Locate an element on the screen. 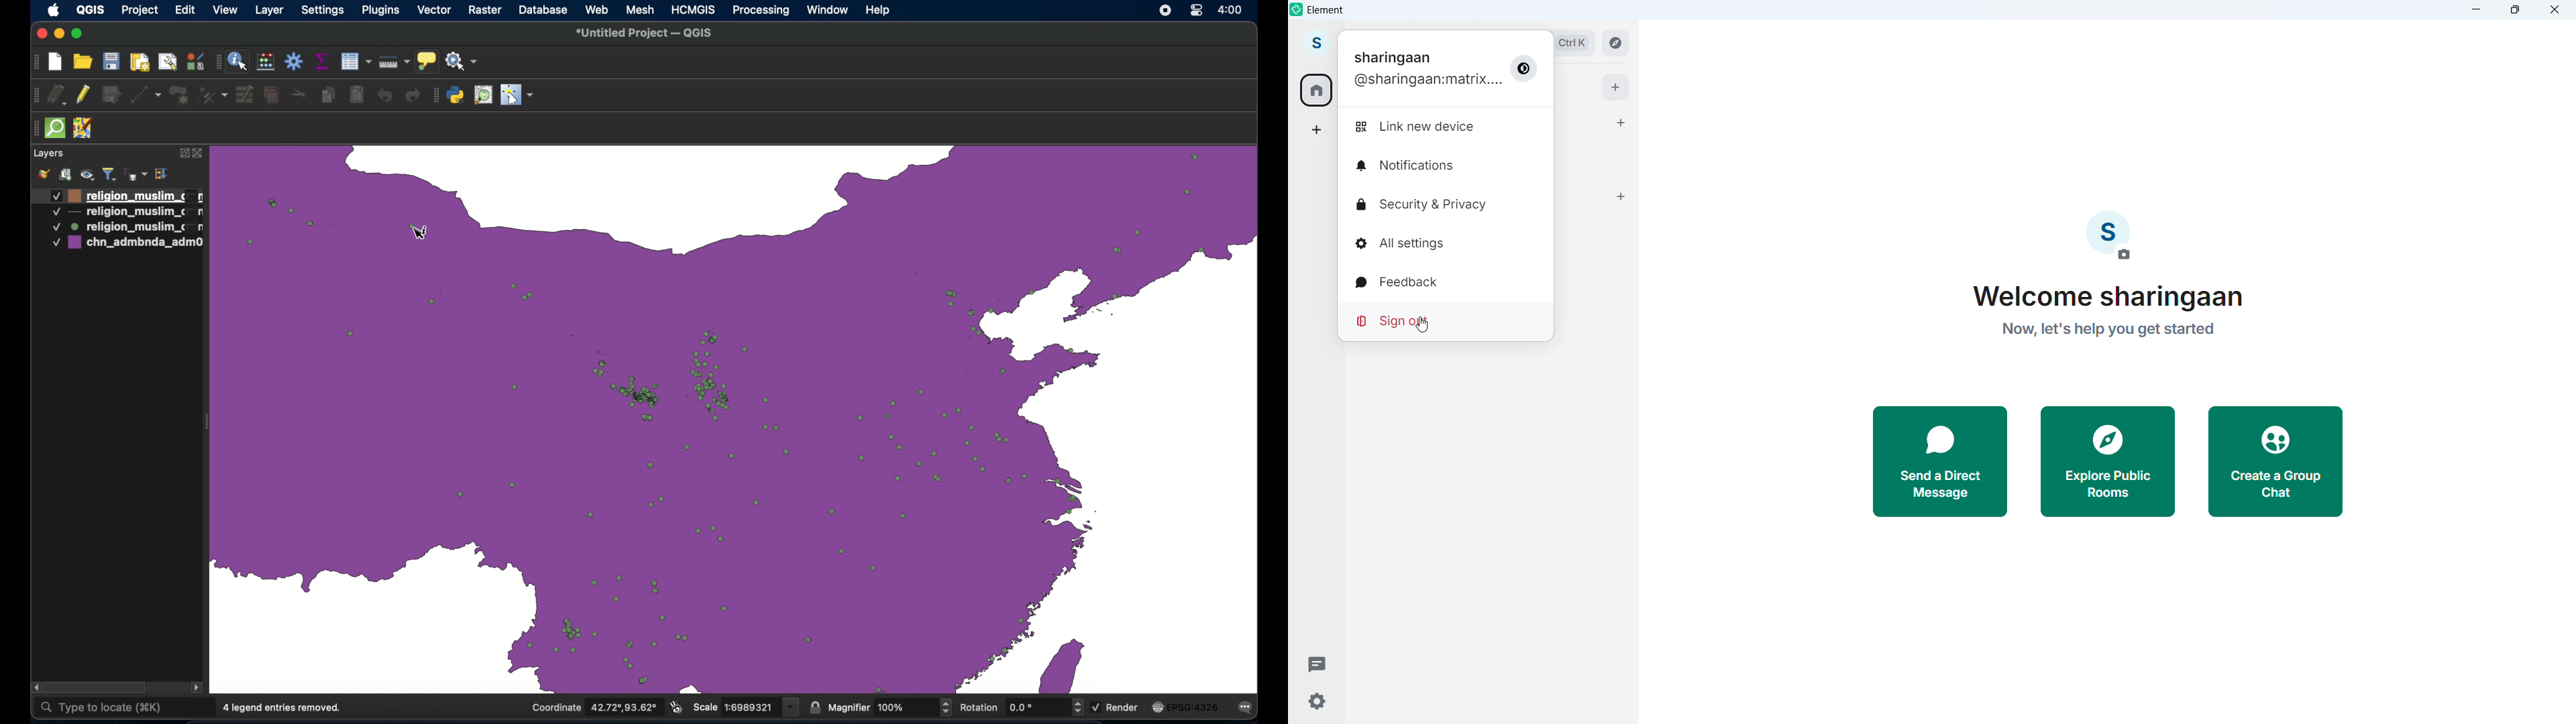  python console is located at coordinates (456, 95).